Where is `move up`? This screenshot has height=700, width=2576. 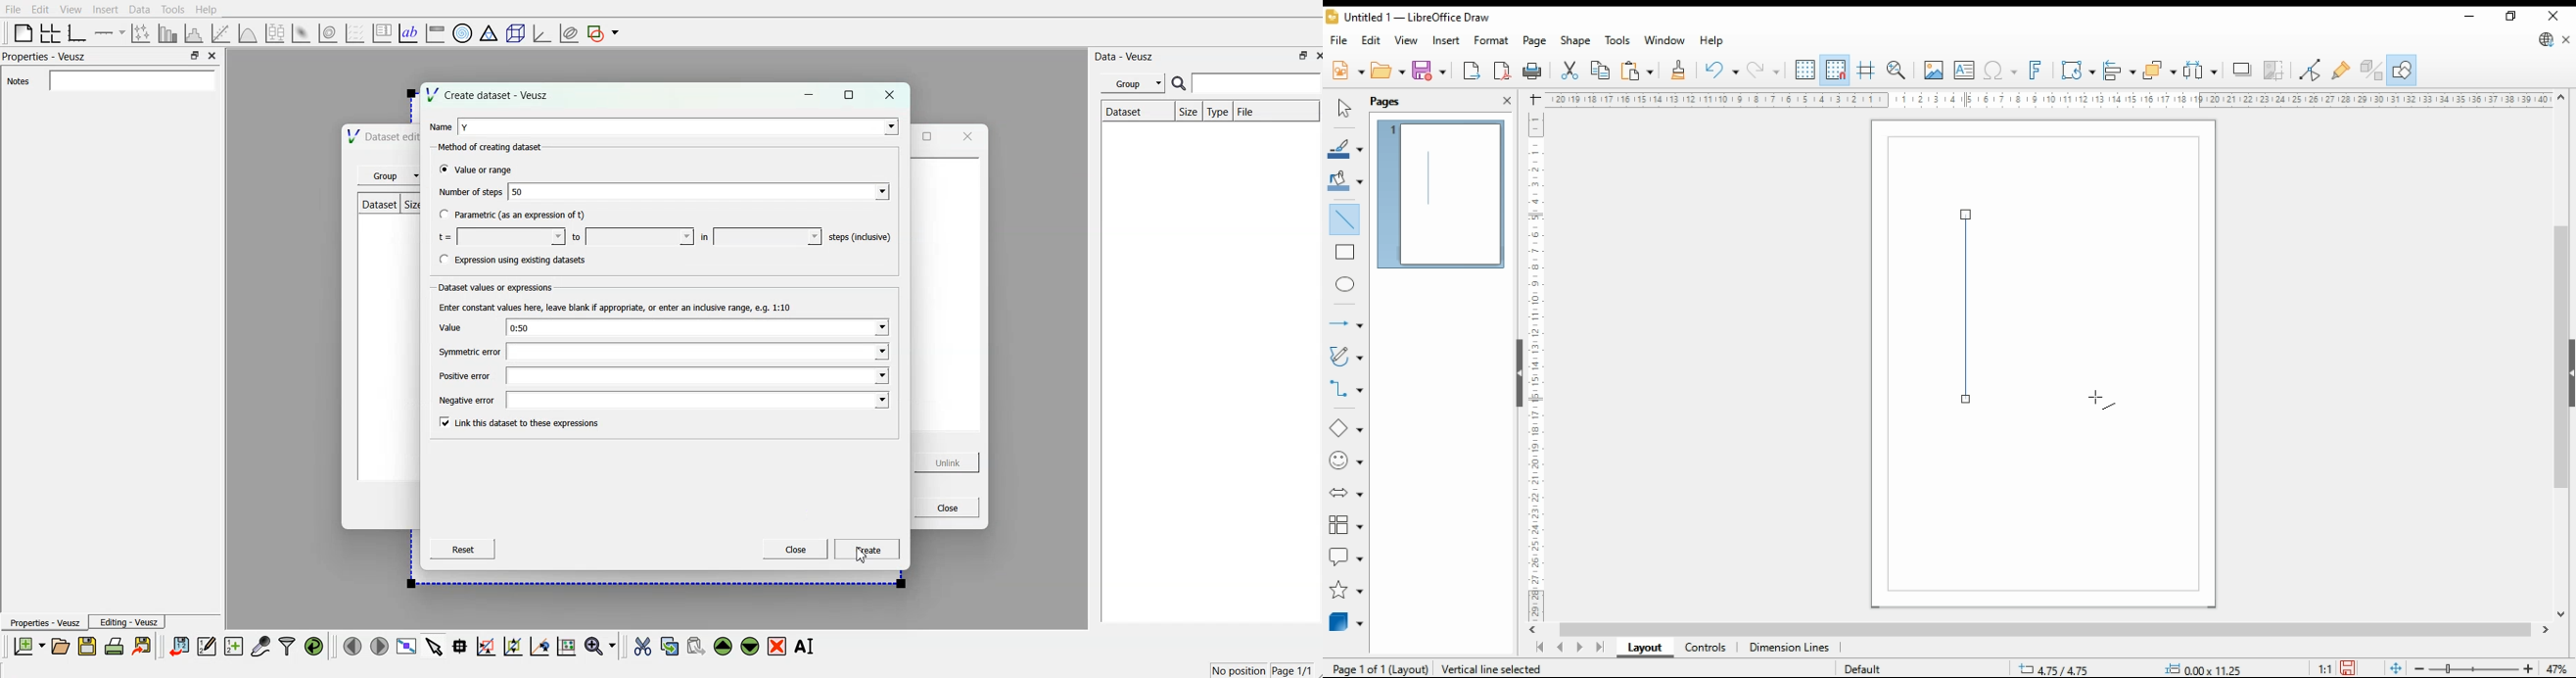
move up is located at coordinates (2561, 98).